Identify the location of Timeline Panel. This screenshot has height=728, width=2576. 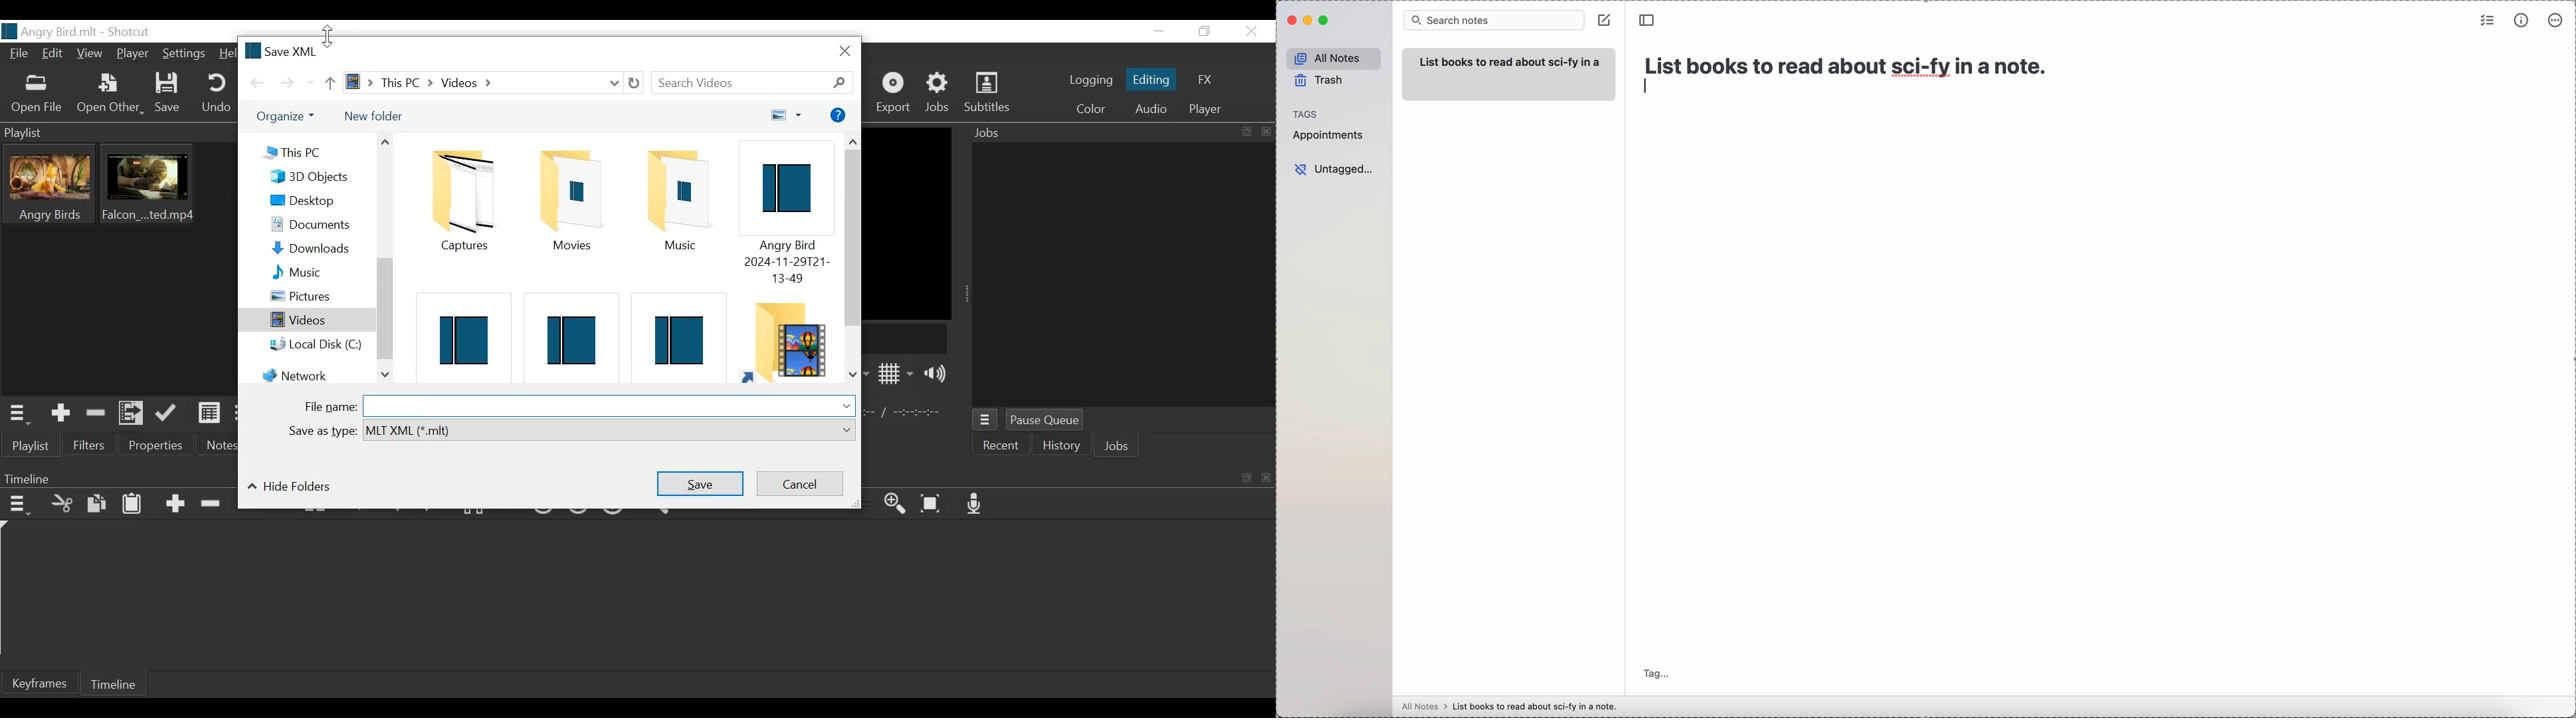
(117, 477).